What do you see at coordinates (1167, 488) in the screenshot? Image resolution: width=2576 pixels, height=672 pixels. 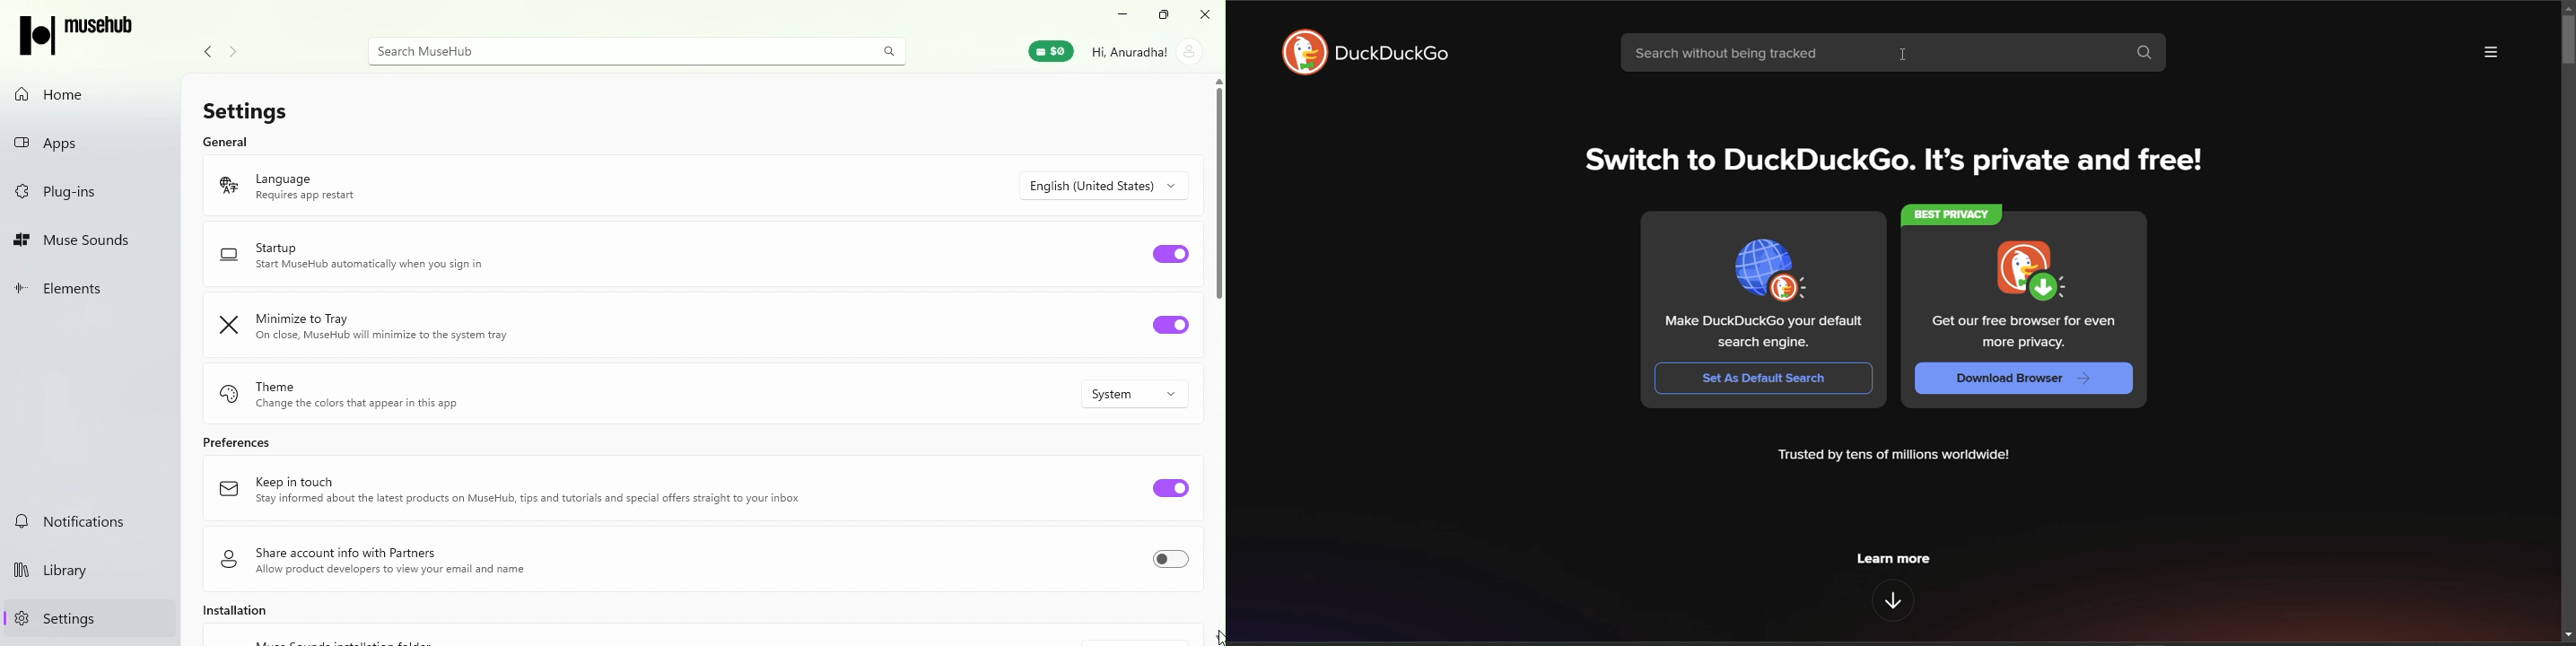 I see `Toggle` at bounding box center [1167, 488].